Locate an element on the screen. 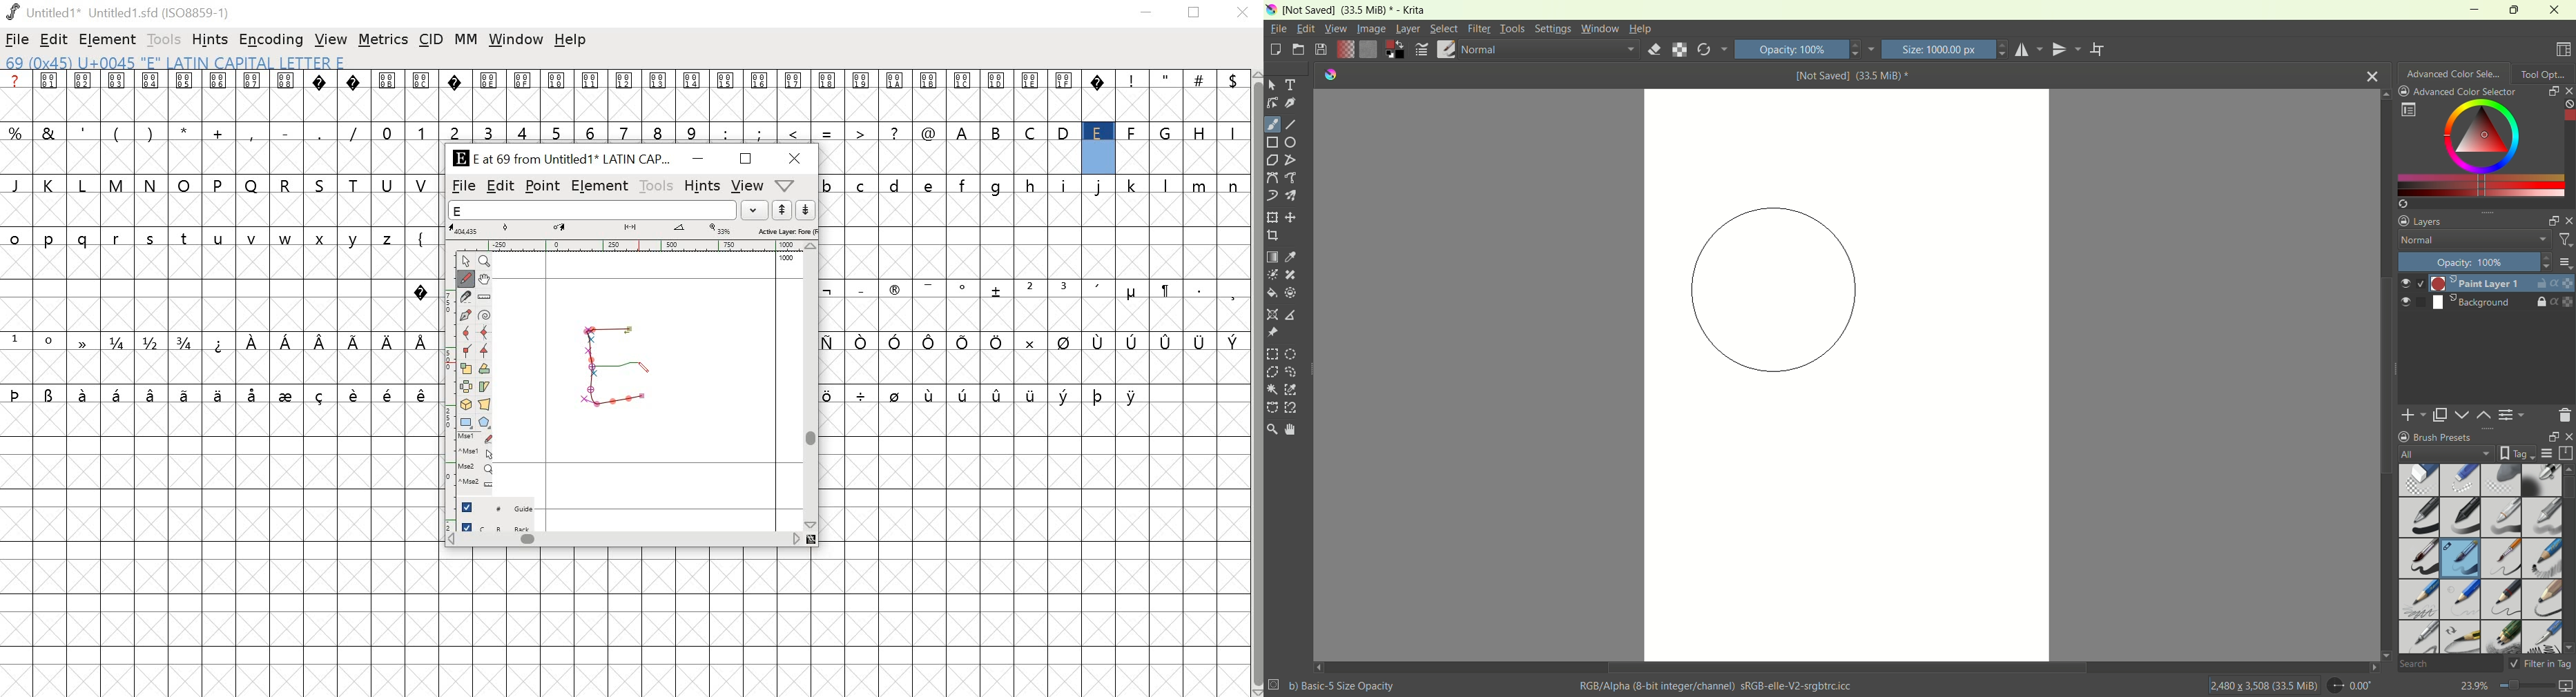  [Not Saved] (33.5 MiB) * - Krita is located at coordinates (1355, 11).